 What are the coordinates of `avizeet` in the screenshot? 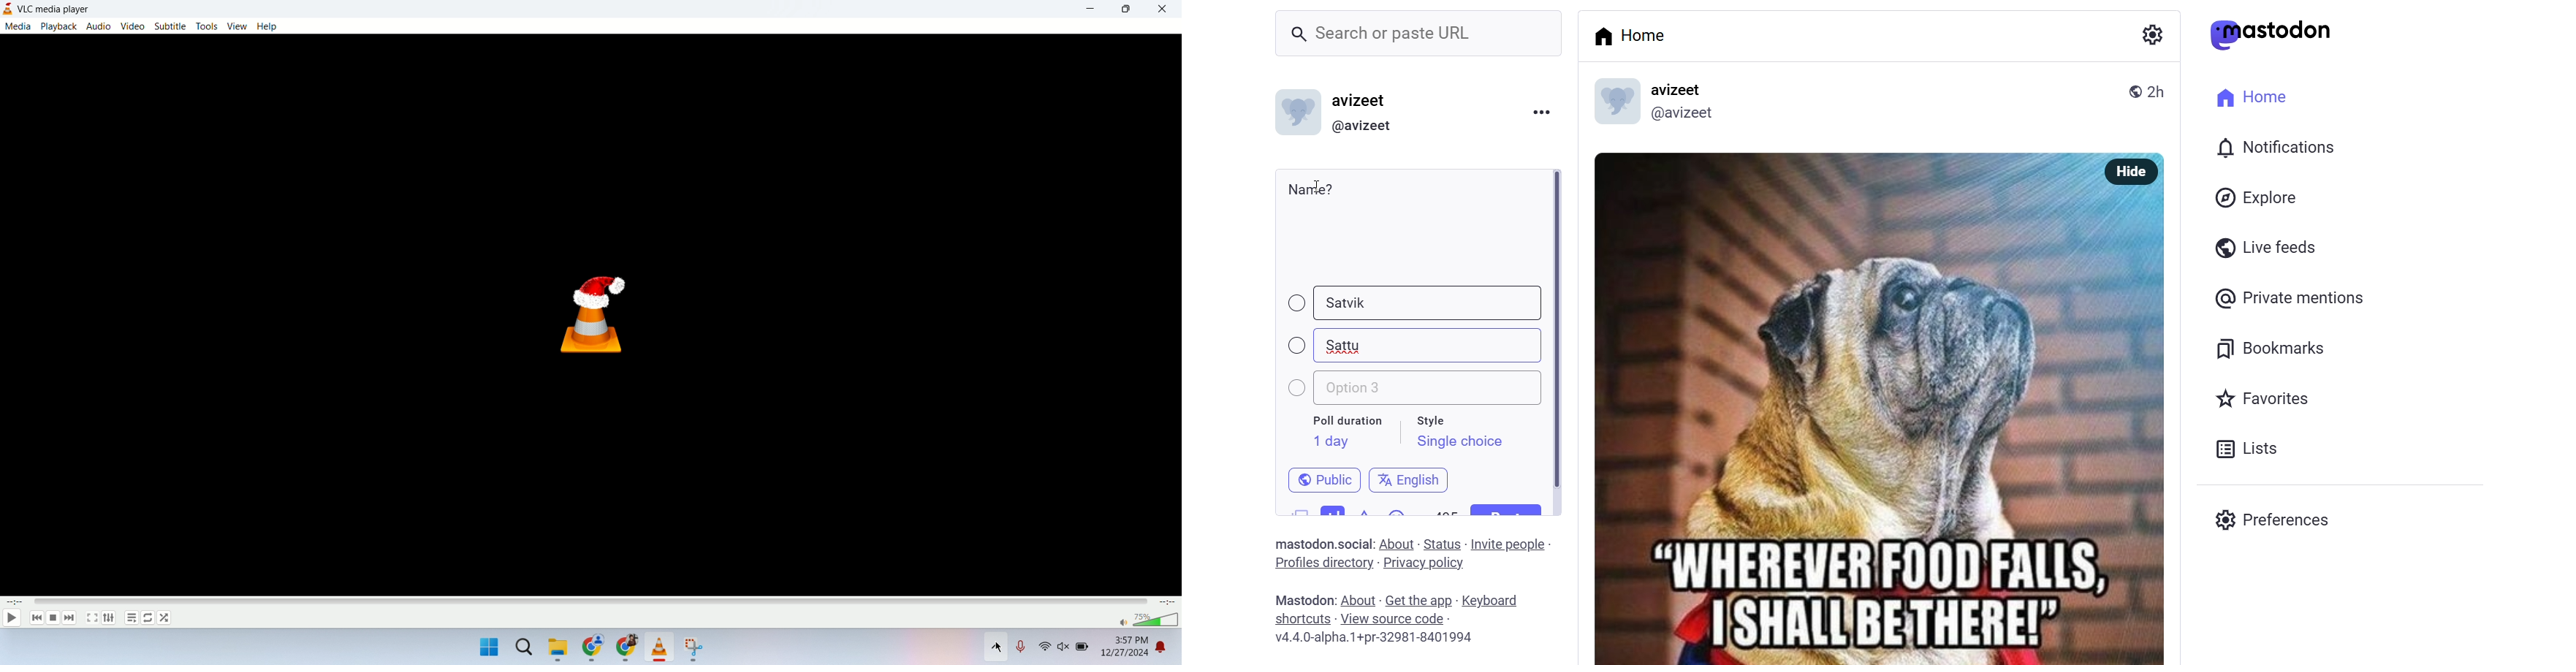 It's located at (1680, 91).